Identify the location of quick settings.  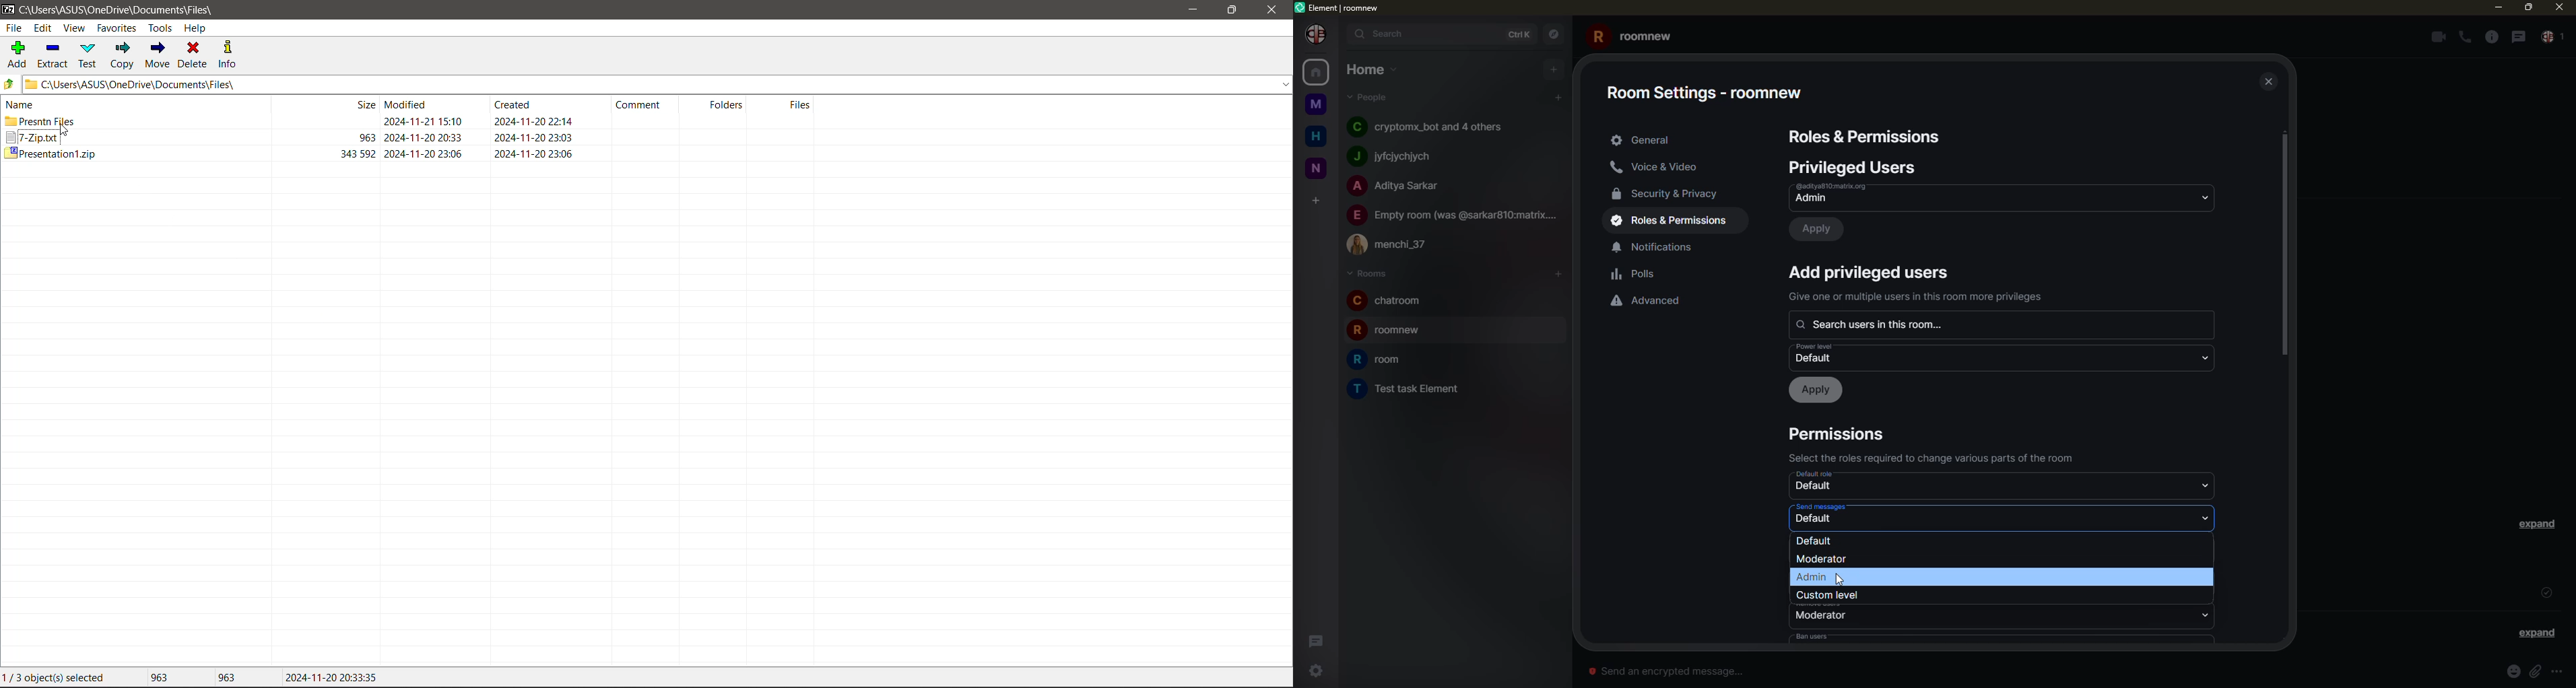
(1312, 671).